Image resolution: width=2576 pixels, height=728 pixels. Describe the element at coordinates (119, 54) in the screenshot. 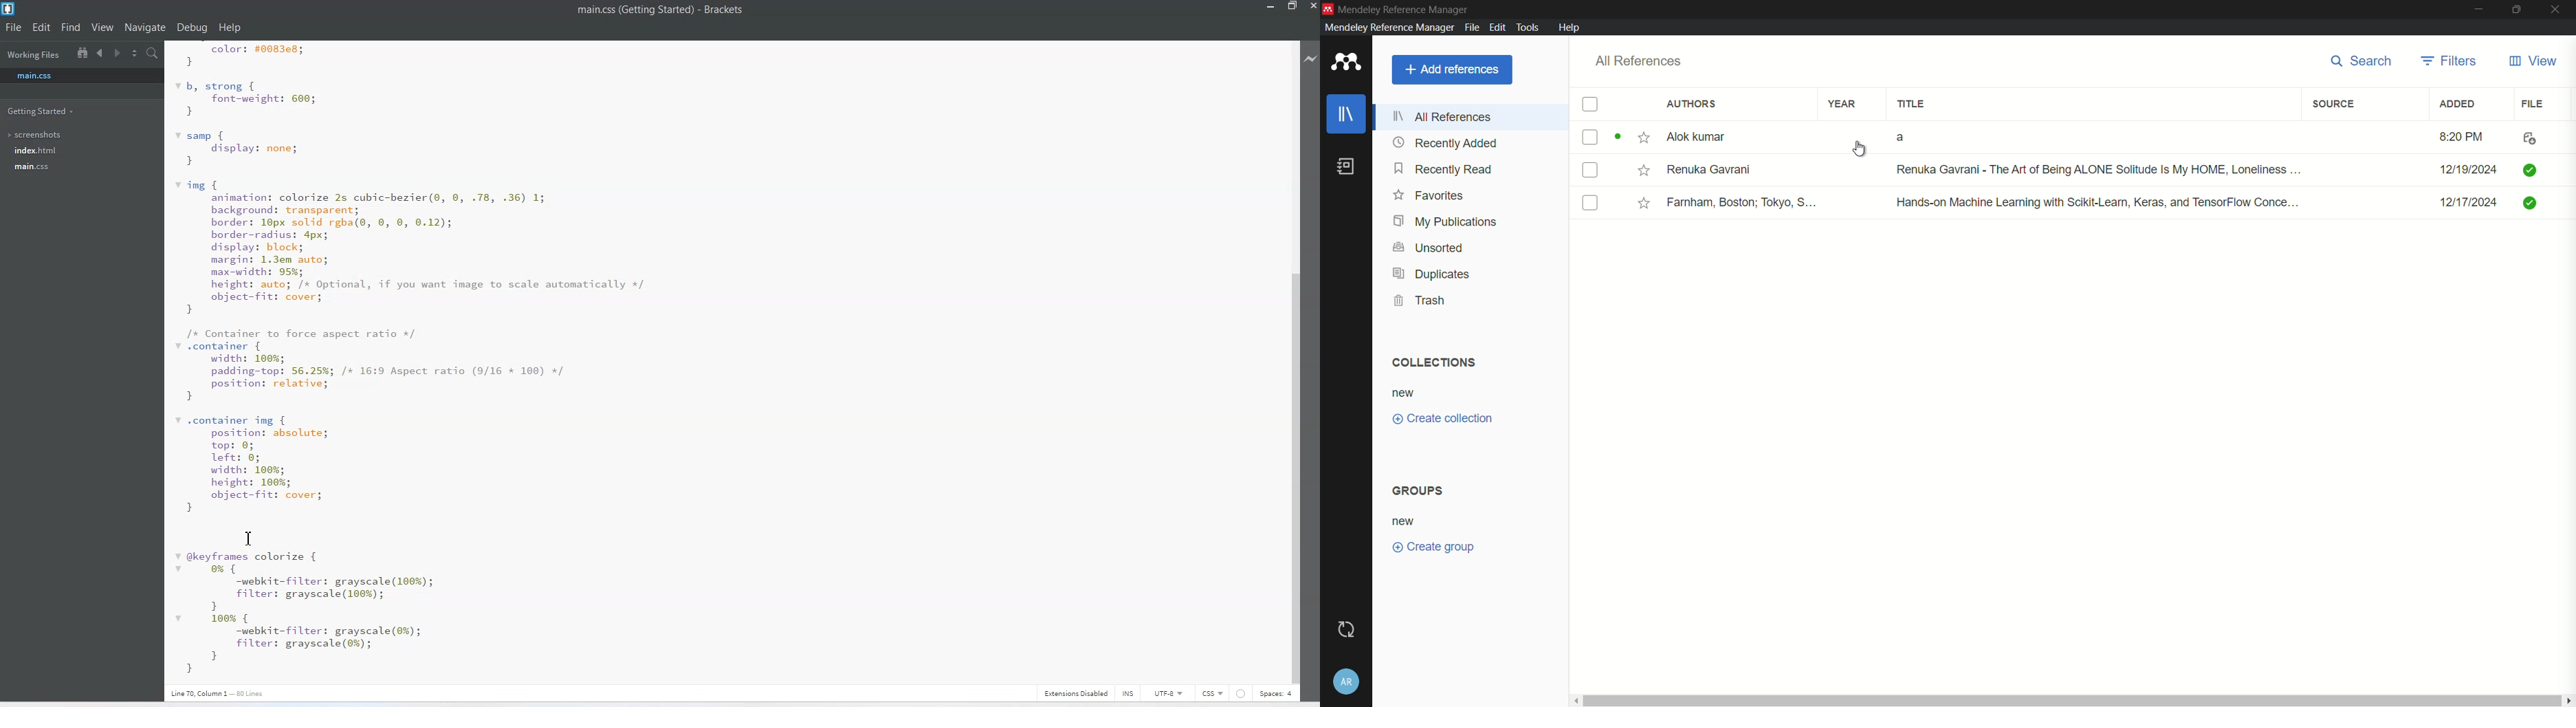

I see `Navigate Forwards` at that location.